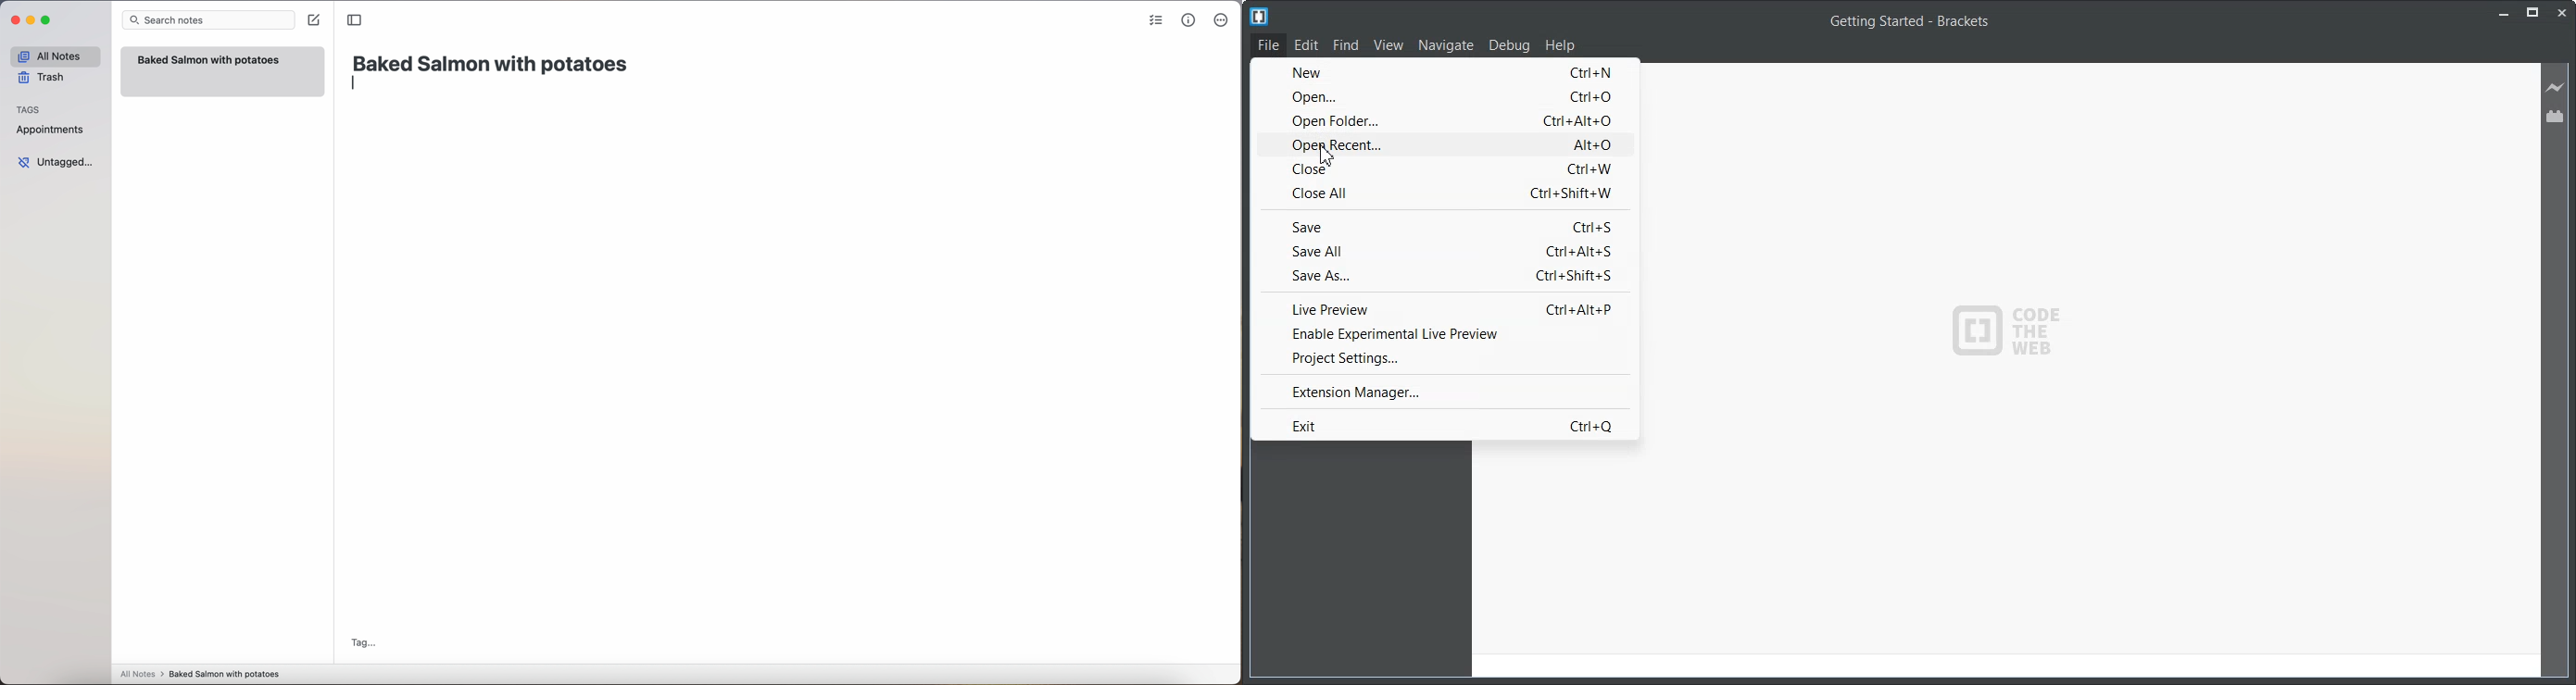 The image size is (2576, 700). What do you see at coordinates (1444, 226) in the screenshot?
I see `Save` at bounding box center [1444, 226].